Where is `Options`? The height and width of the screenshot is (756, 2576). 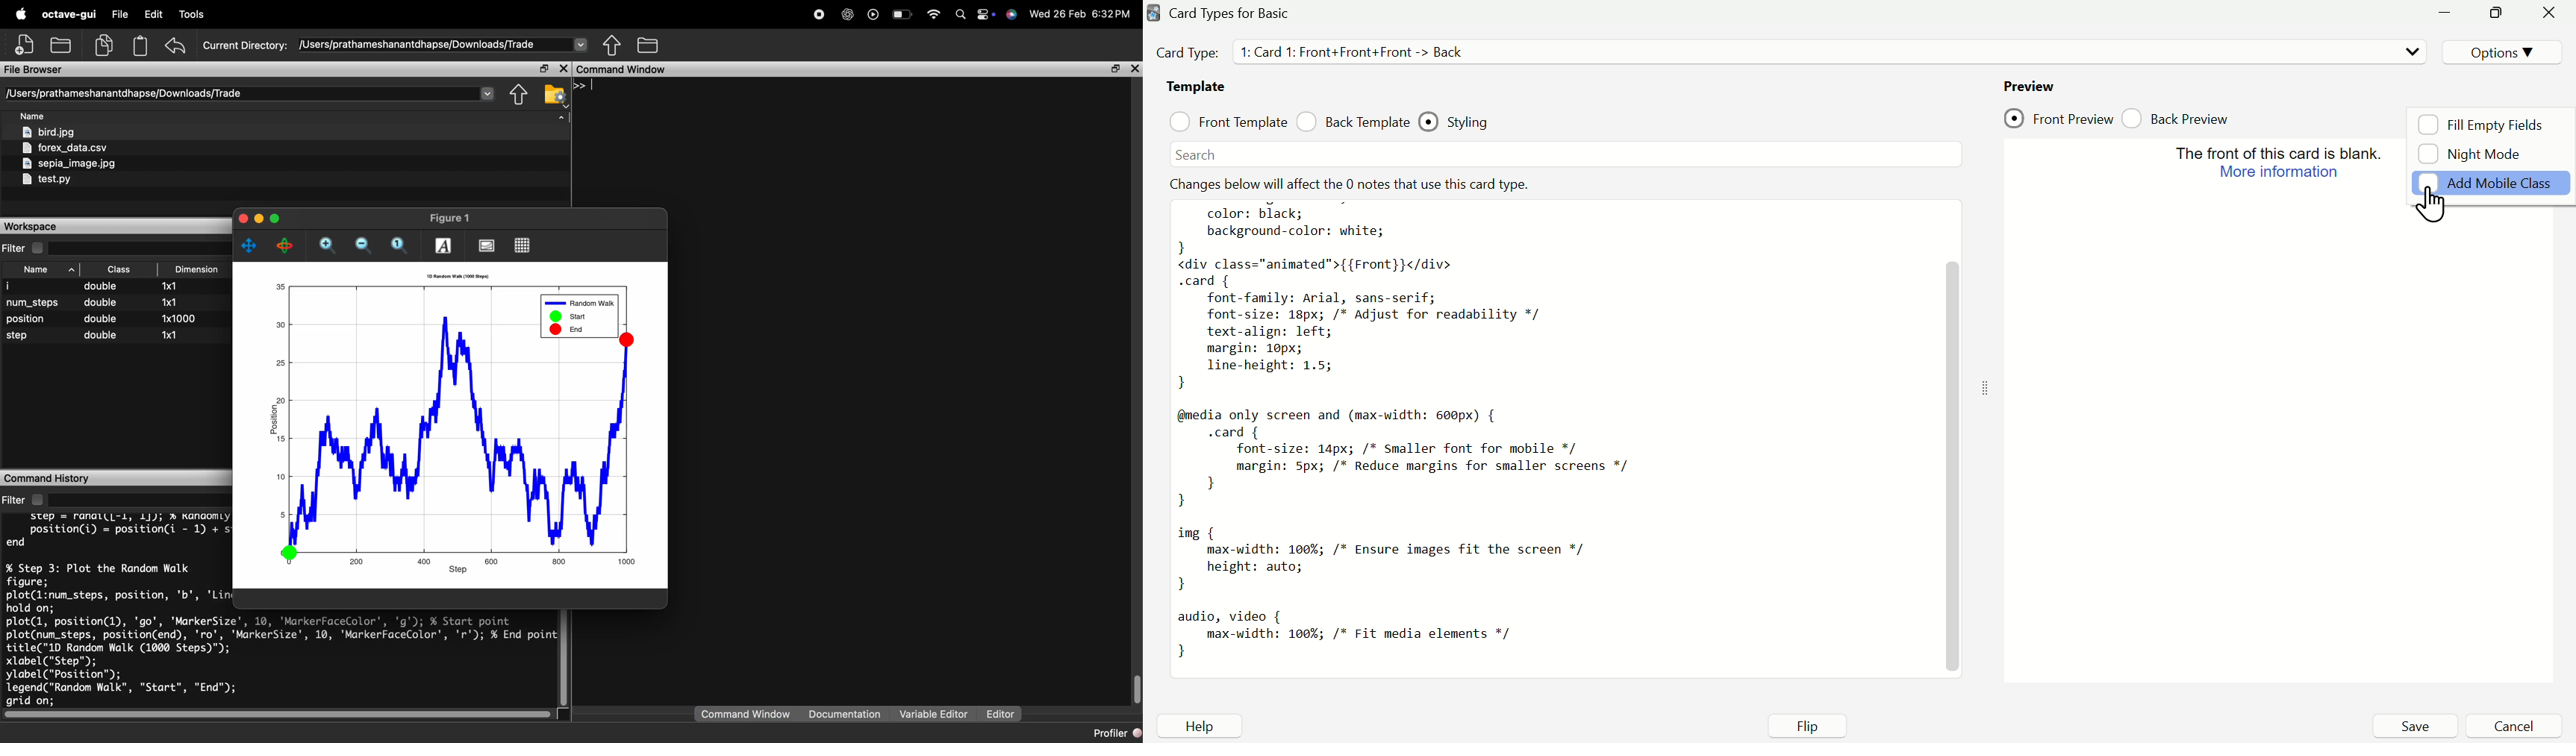 Options is located at coordinates (2498, 50).